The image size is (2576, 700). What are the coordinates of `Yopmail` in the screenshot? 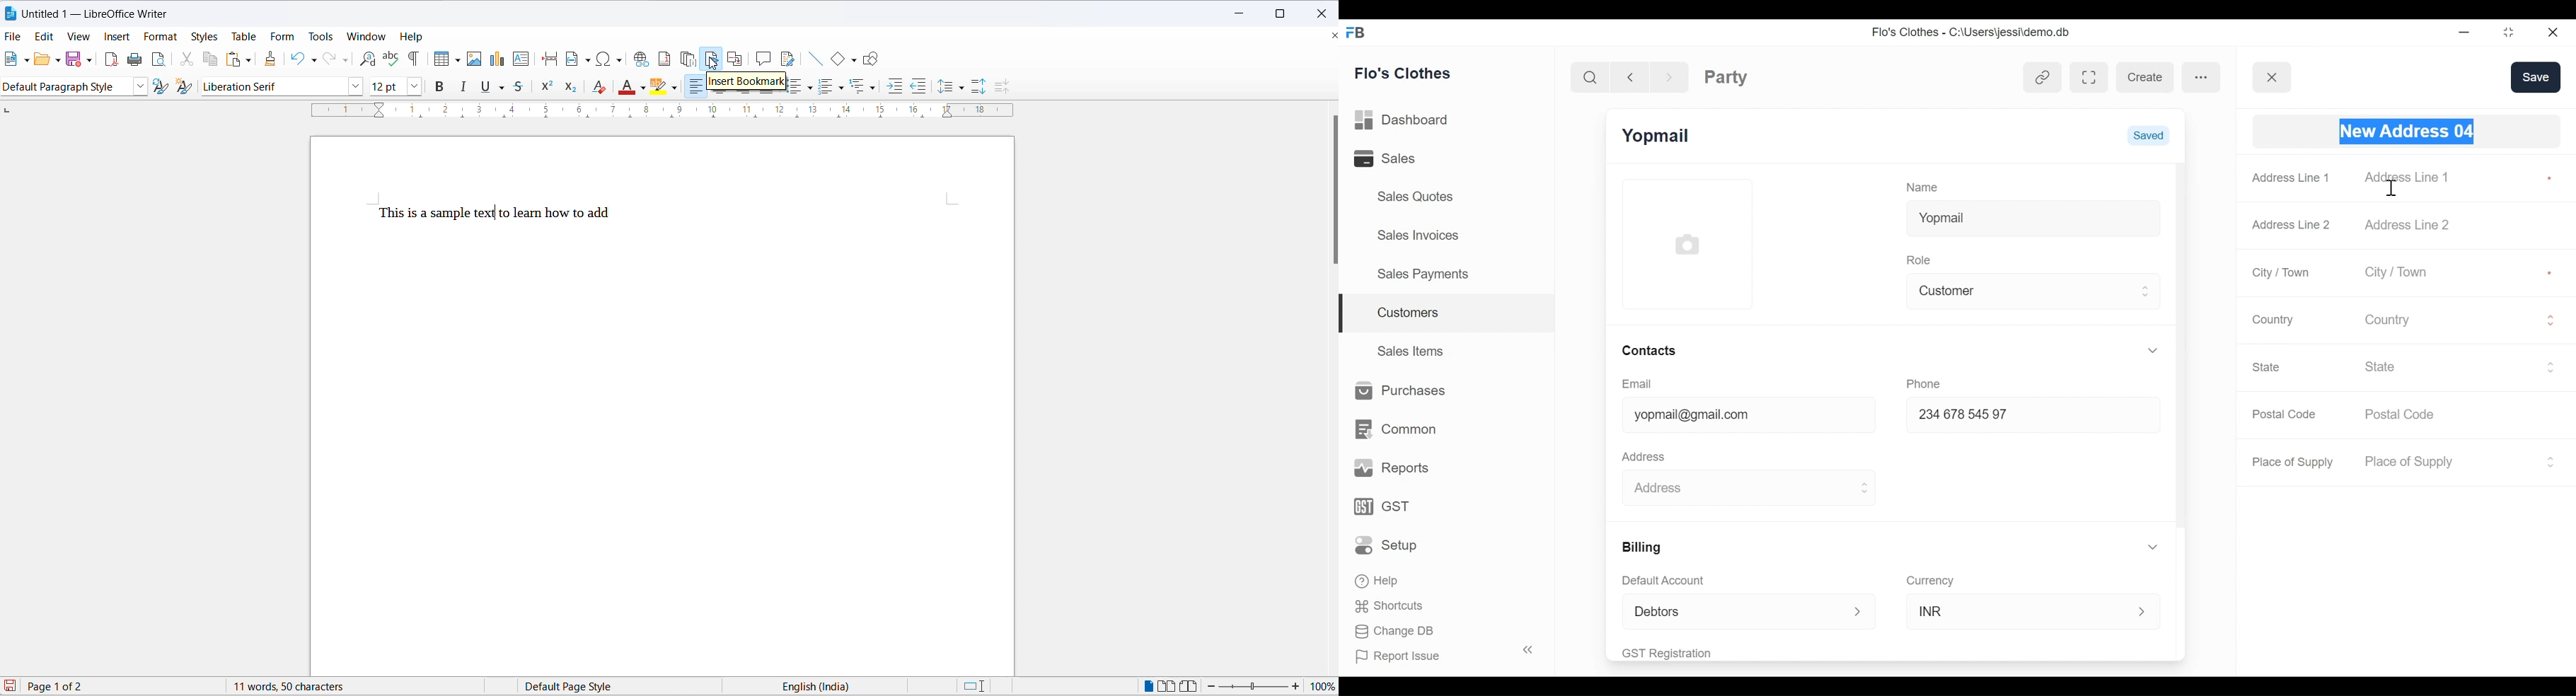 It's located at (2033, 216).